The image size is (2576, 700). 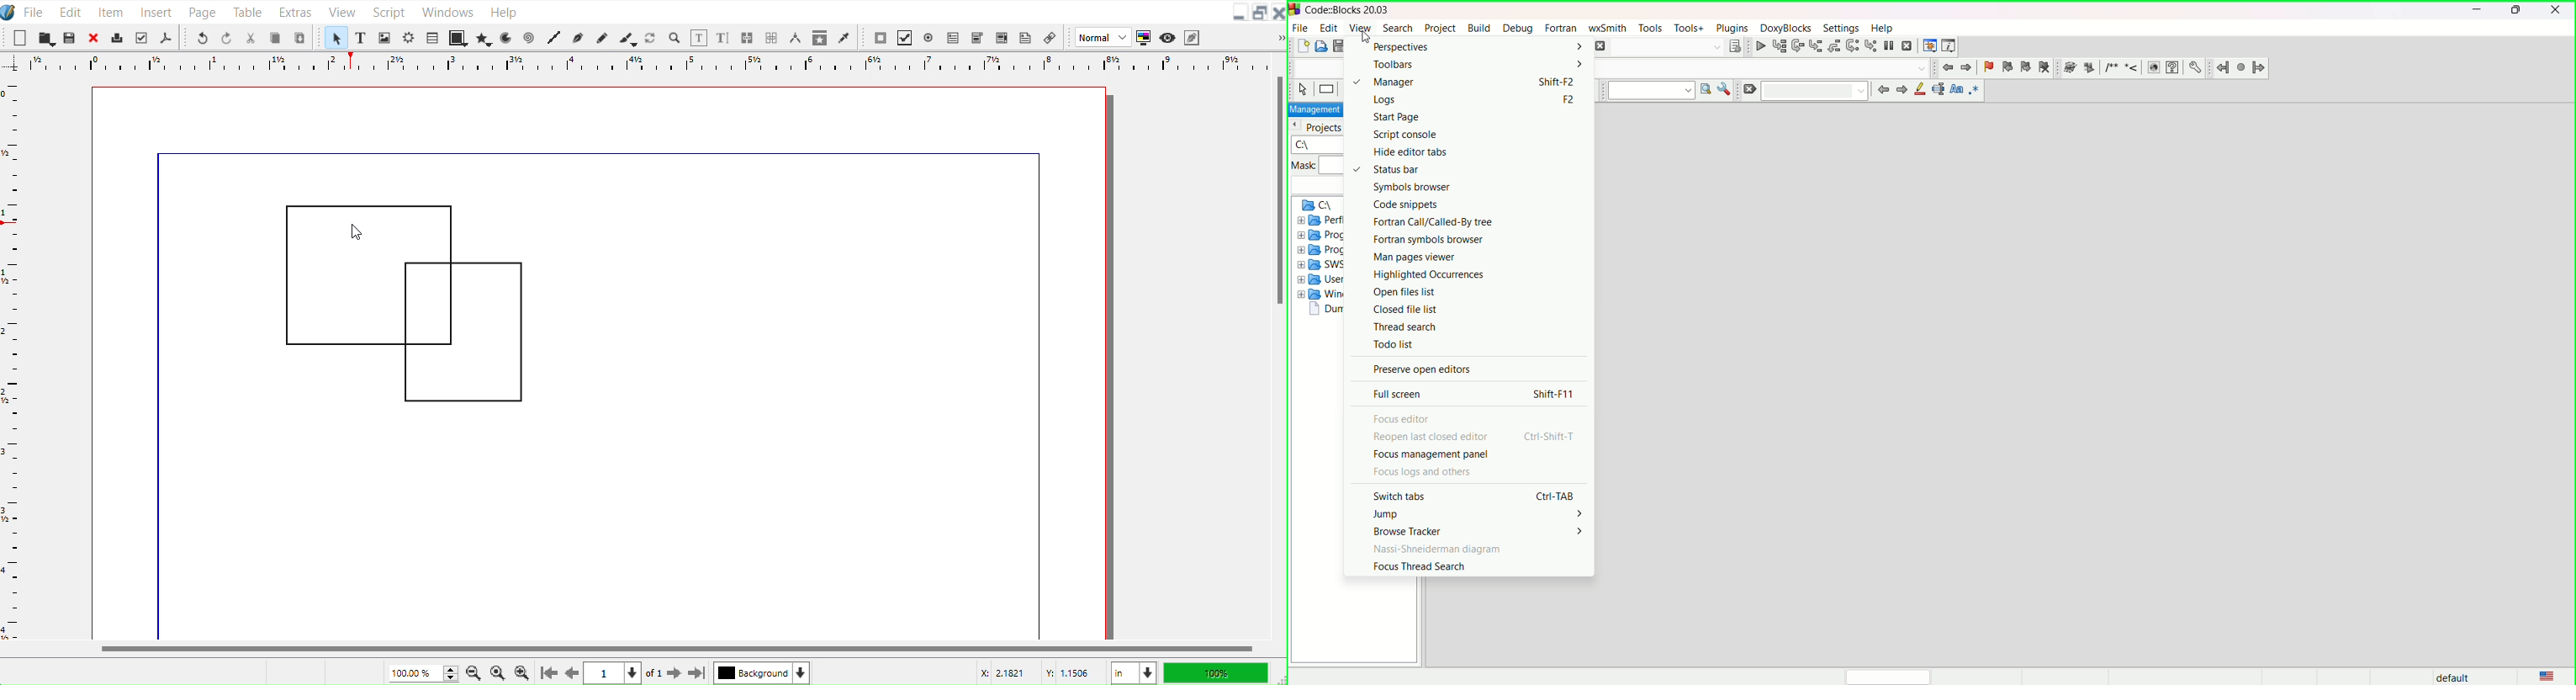 I want to click on Preflight verifier, so click(x=142, y=36).